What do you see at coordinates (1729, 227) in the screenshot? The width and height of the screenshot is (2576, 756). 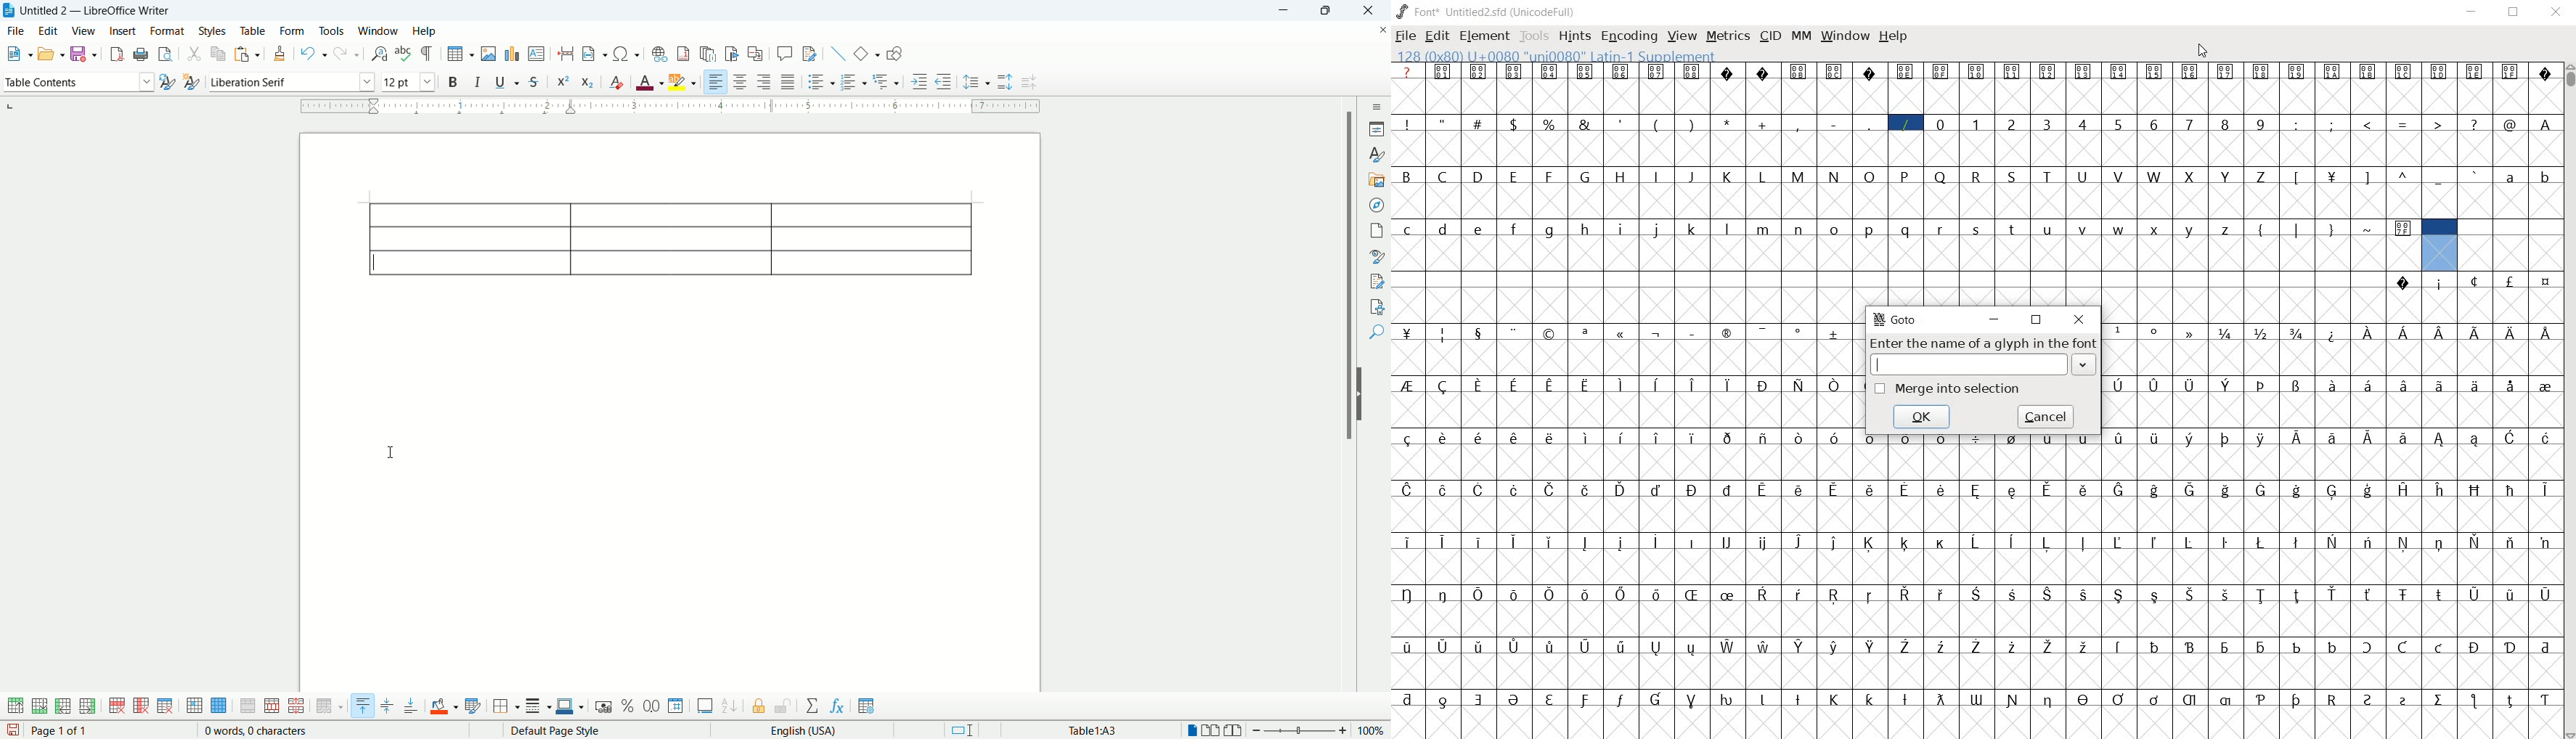 I see `l` at bounding box center [1729, 227].